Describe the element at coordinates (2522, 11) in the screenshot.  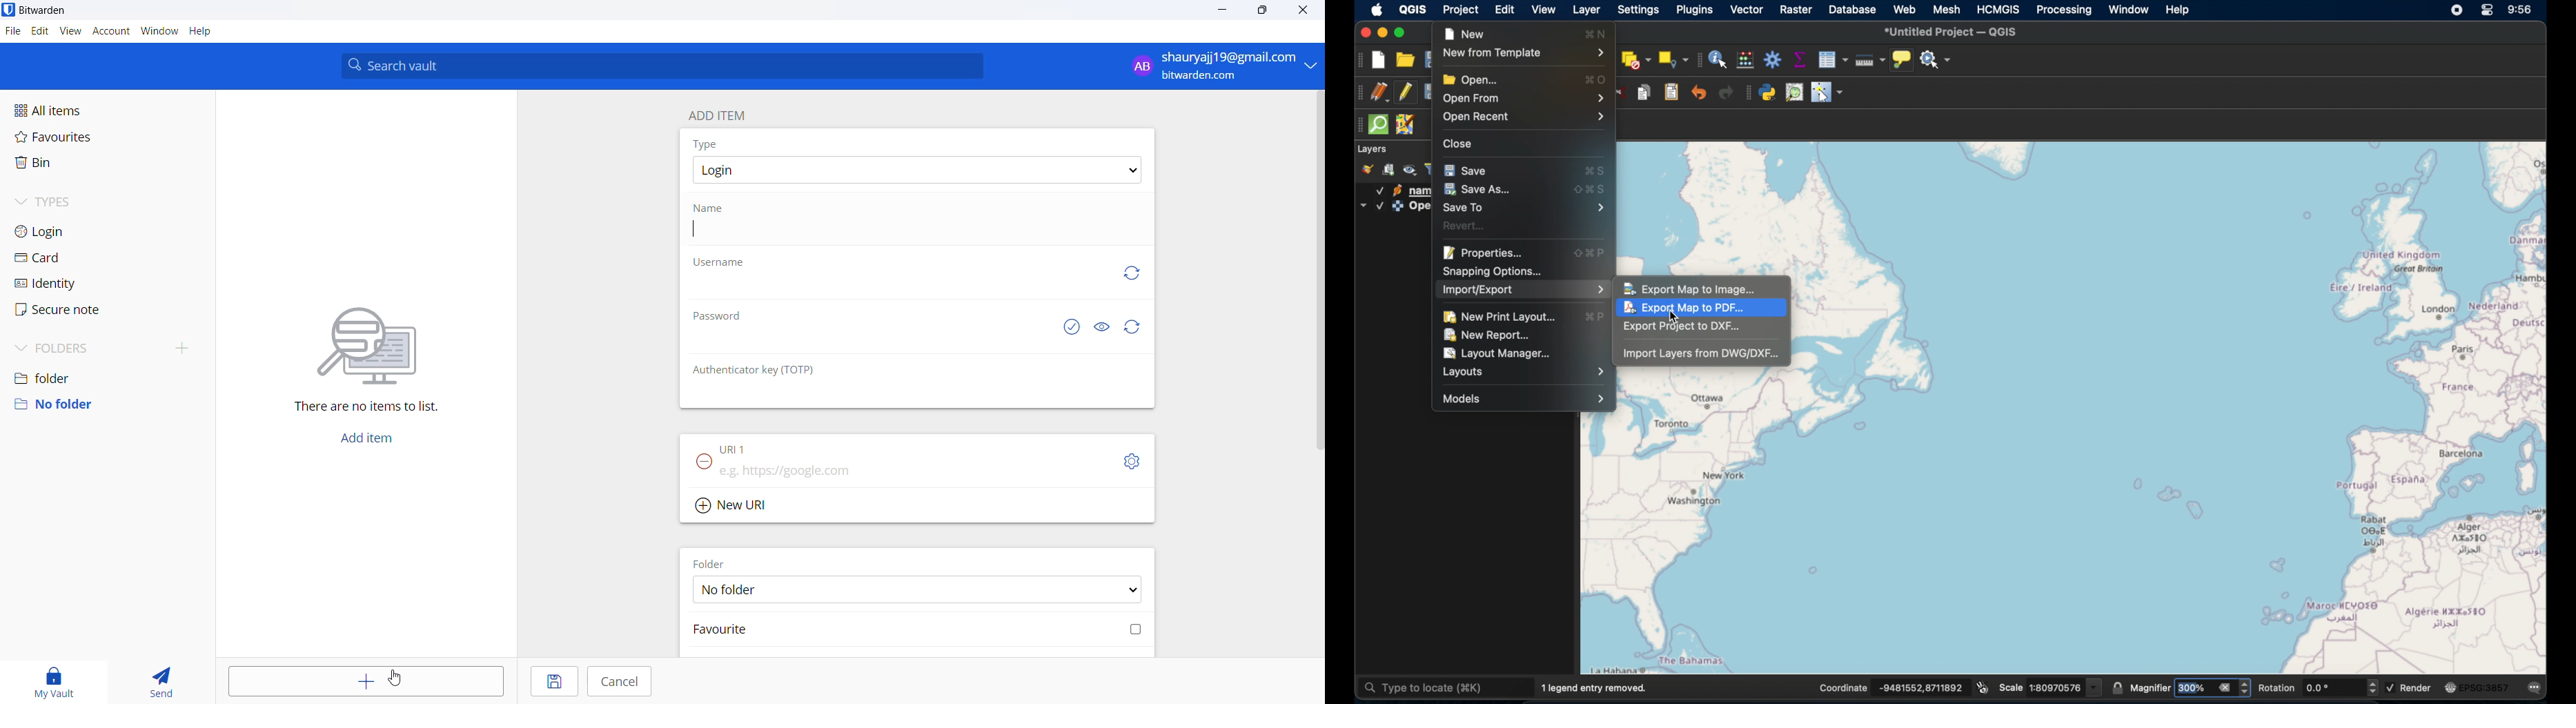
I see `time` at that location.